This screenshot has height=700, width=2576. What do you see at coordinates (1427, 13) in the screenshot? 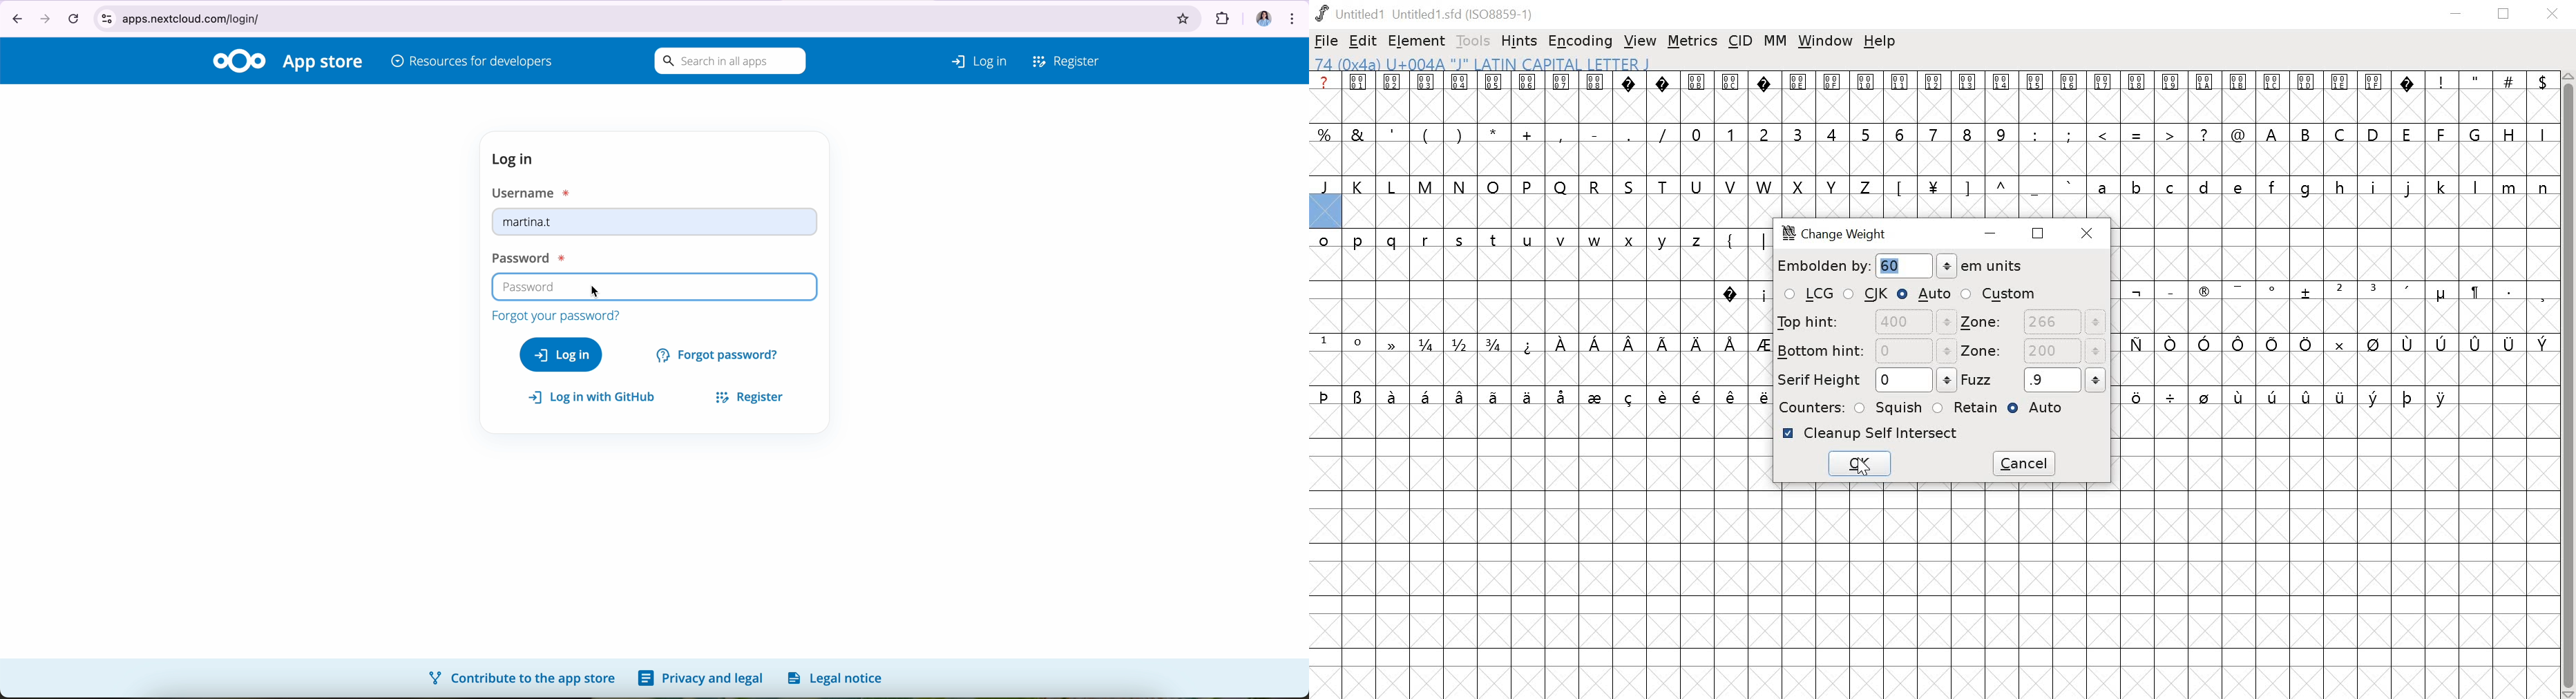
I see `Untitled1 (Untitled1.sfd(ISO8859-1)` at bounding box center [1427, 13].